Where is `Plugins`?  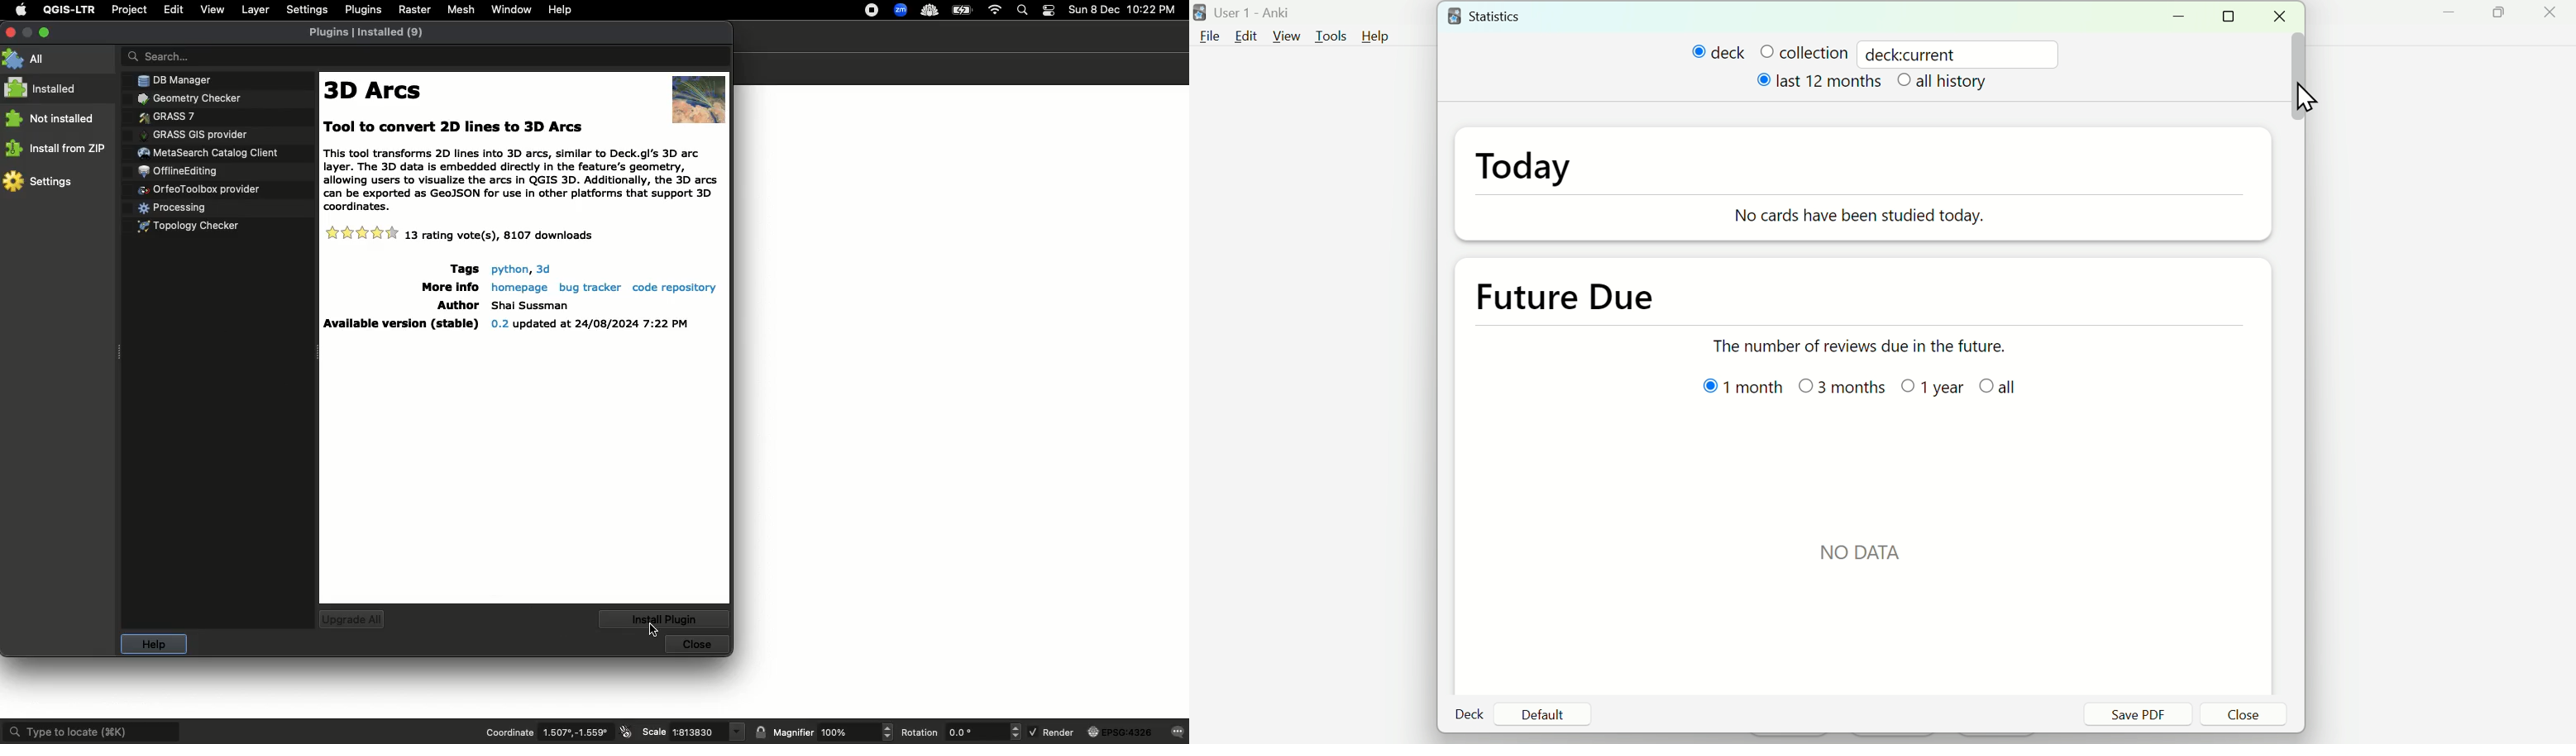 Plugins is located at coordinates (370, 35).